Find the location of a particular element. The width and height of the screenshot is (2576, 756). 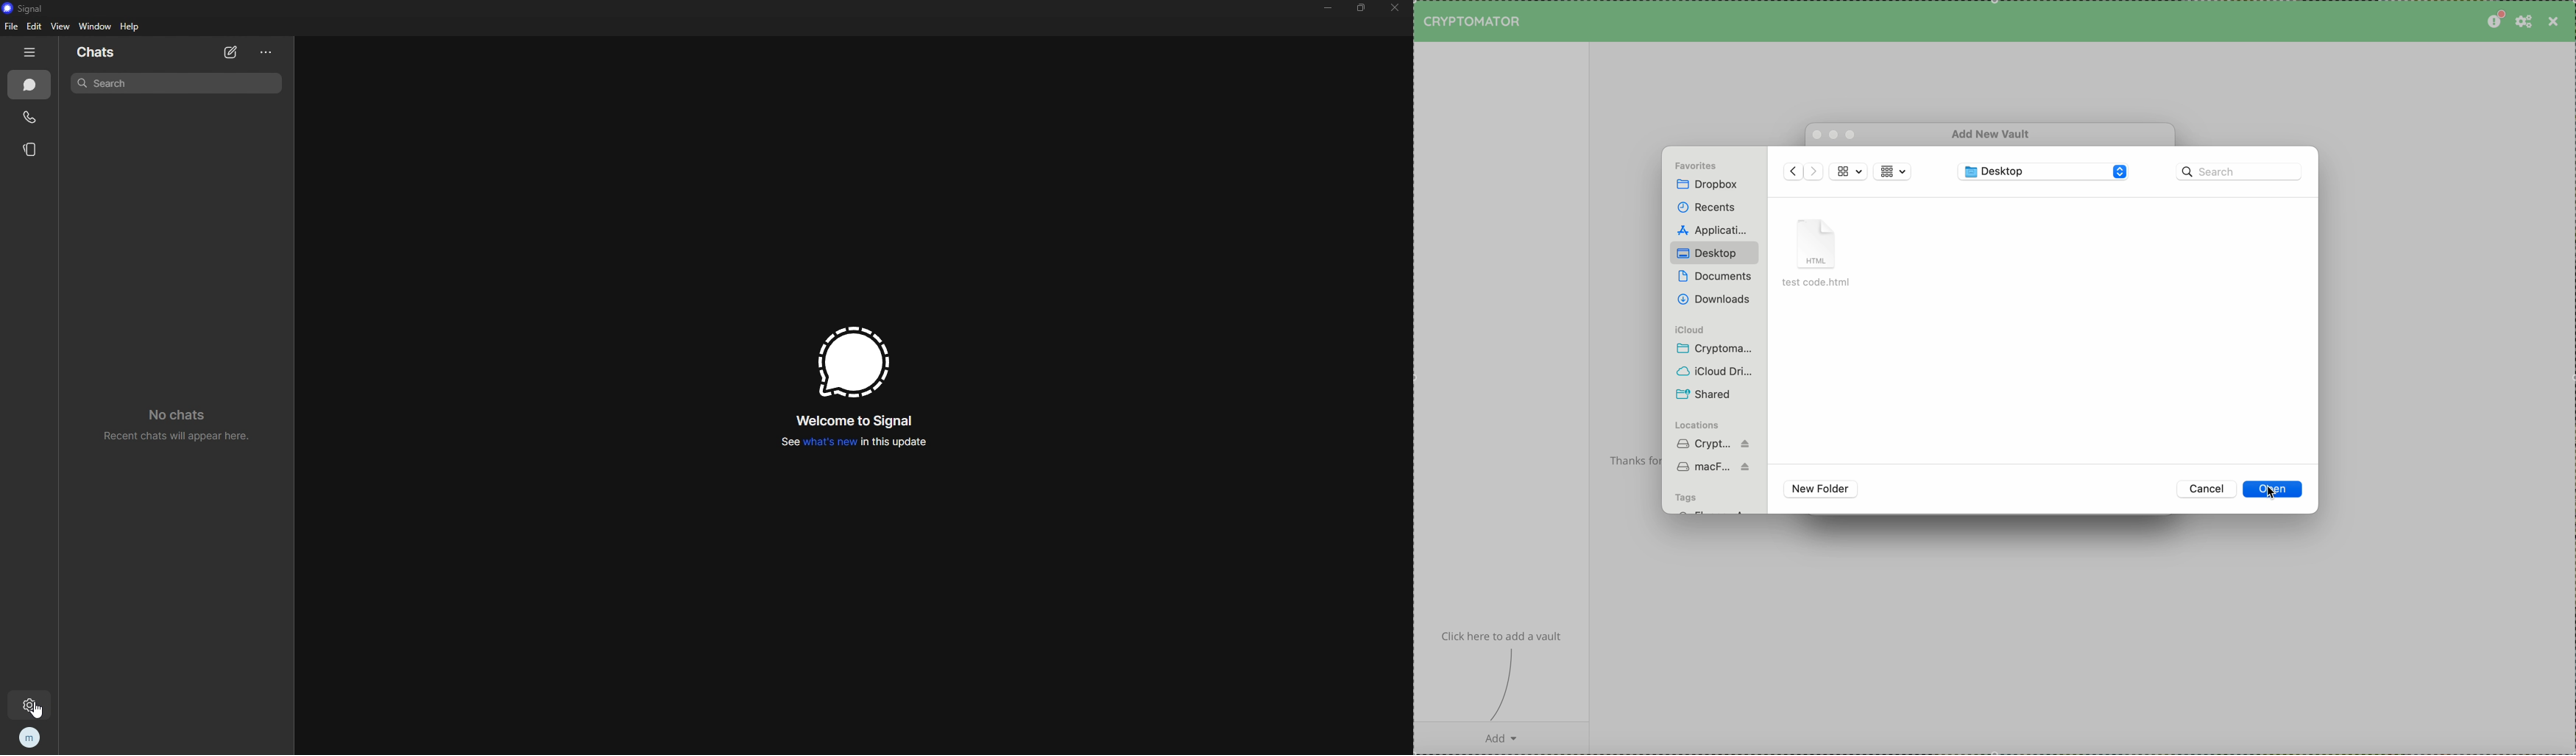

chats is located at coordinates (30, 85).